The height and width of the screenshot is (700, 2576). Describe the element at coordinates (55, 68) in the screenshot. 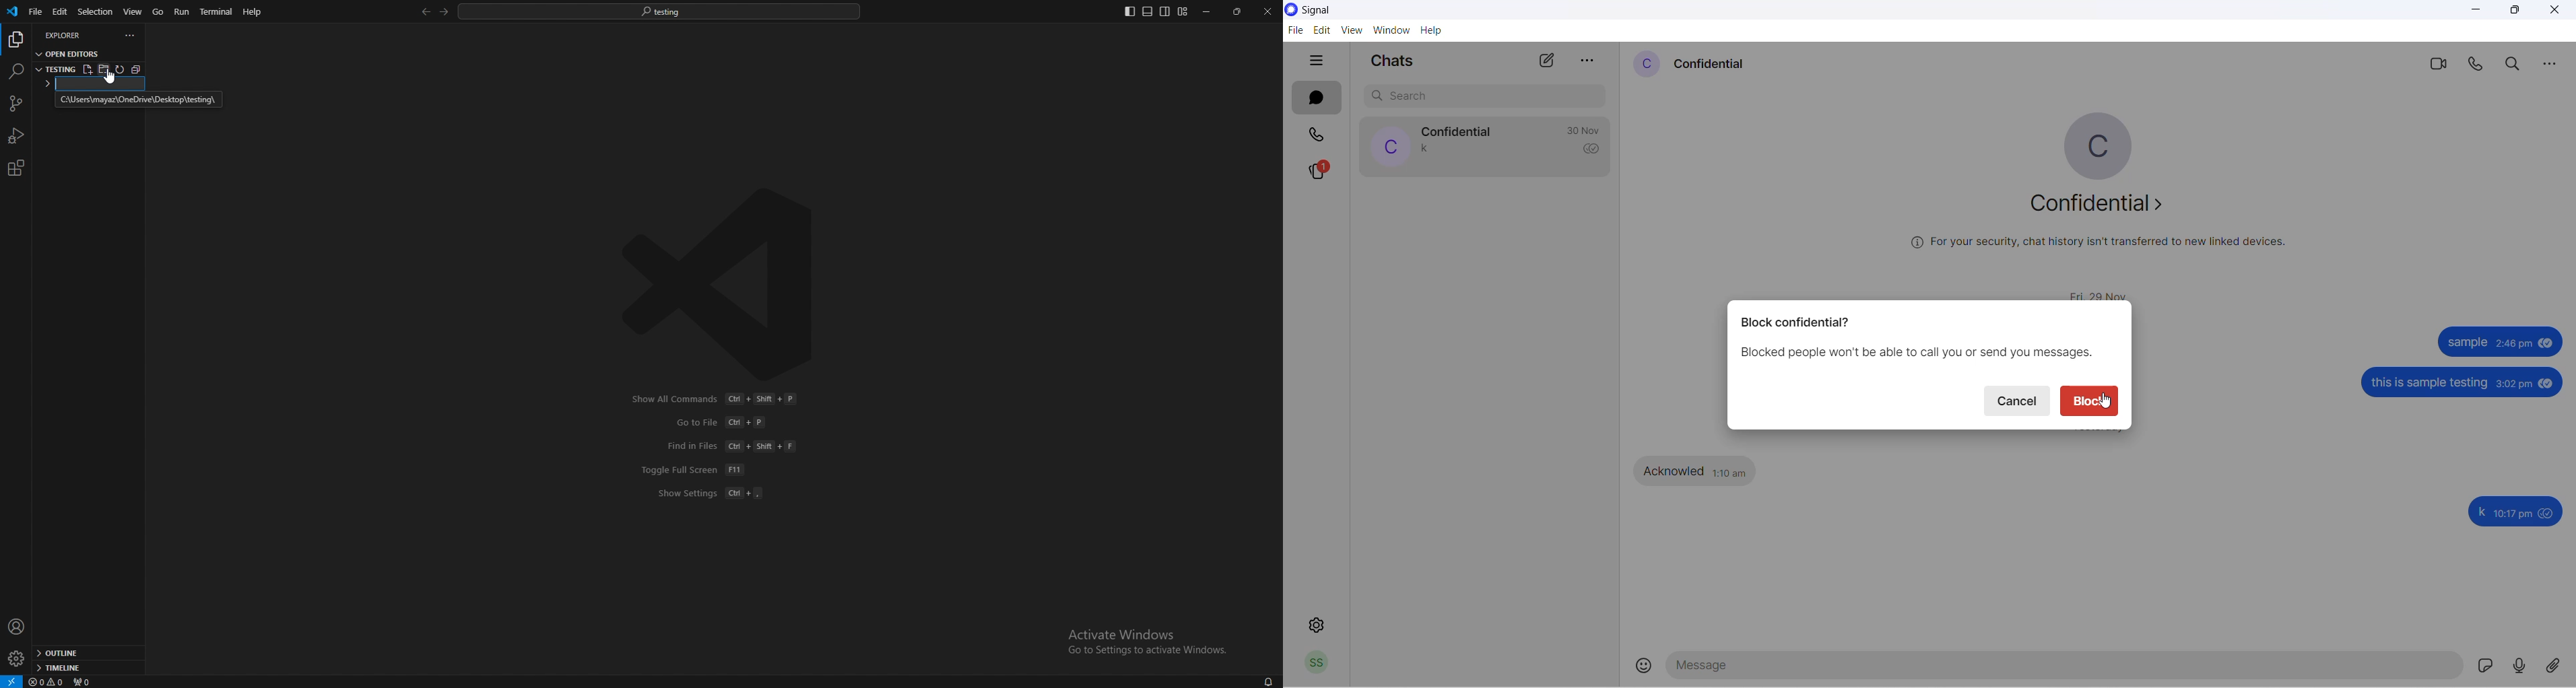

I see `folder name` at that location.